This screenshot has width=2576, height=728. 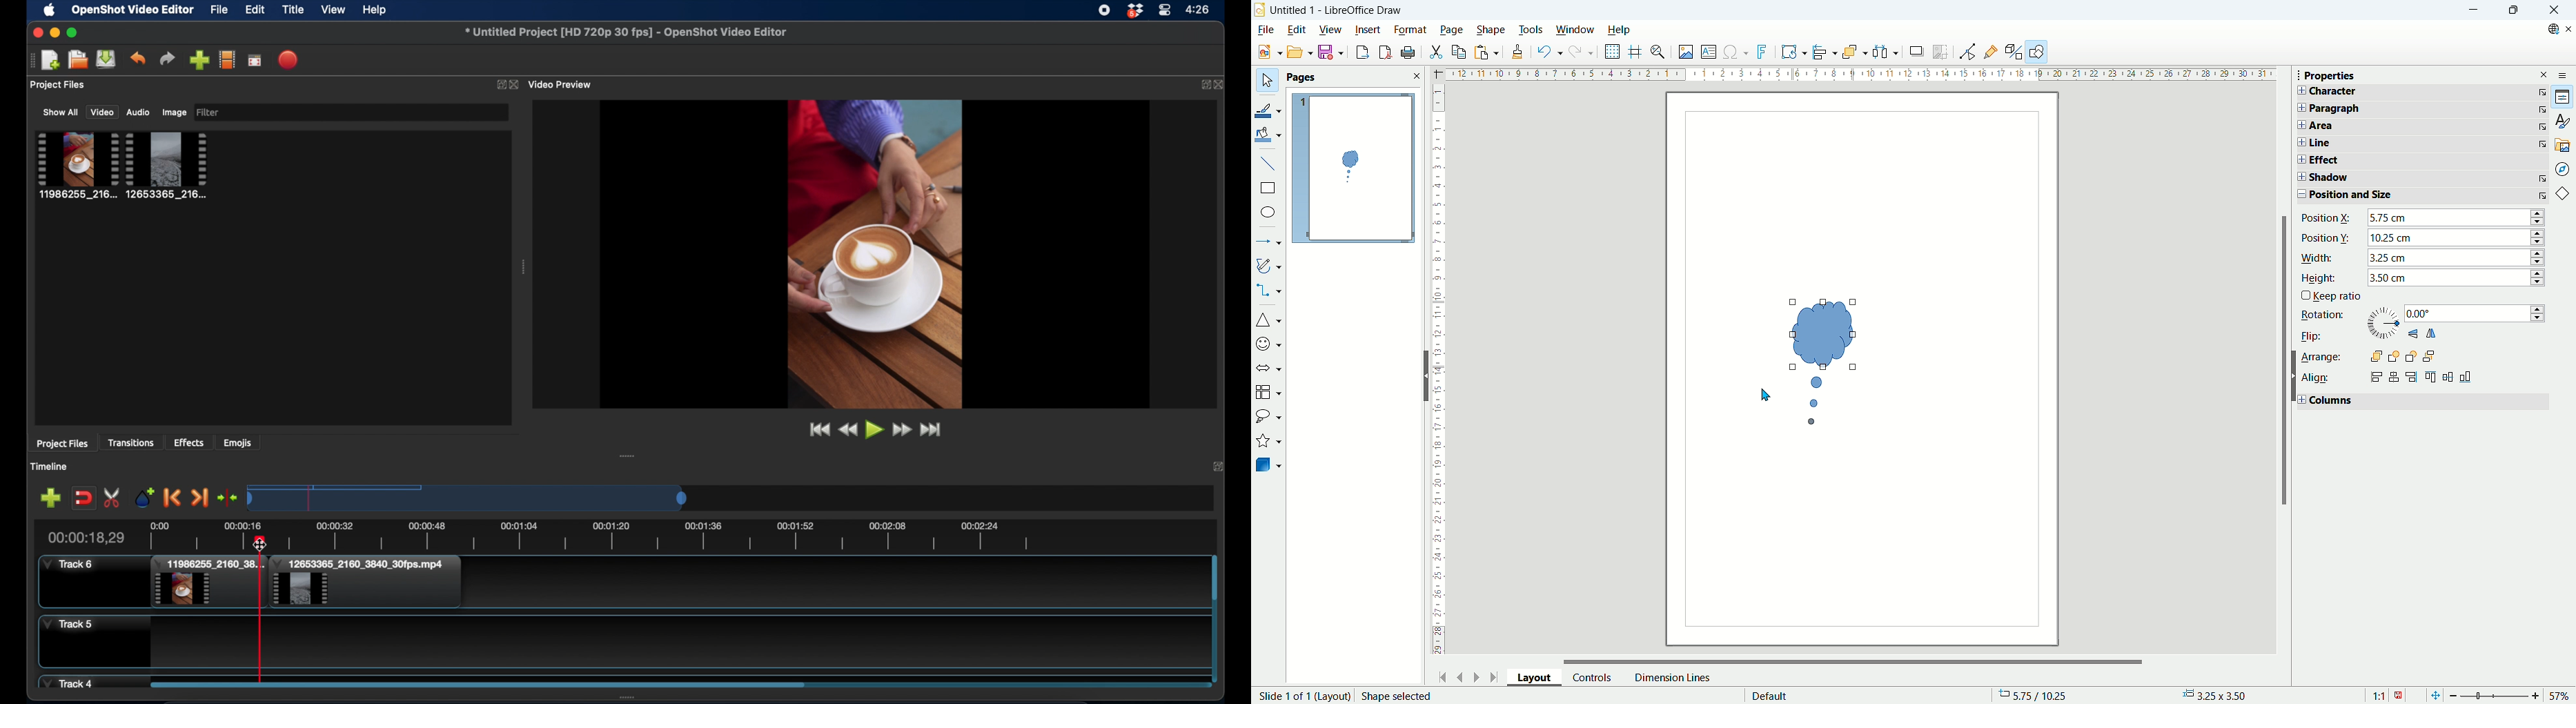 What do you see at coordinates (1941, 50) in the screenshot?
I see `crop image` at bounding box center [1941, 50].